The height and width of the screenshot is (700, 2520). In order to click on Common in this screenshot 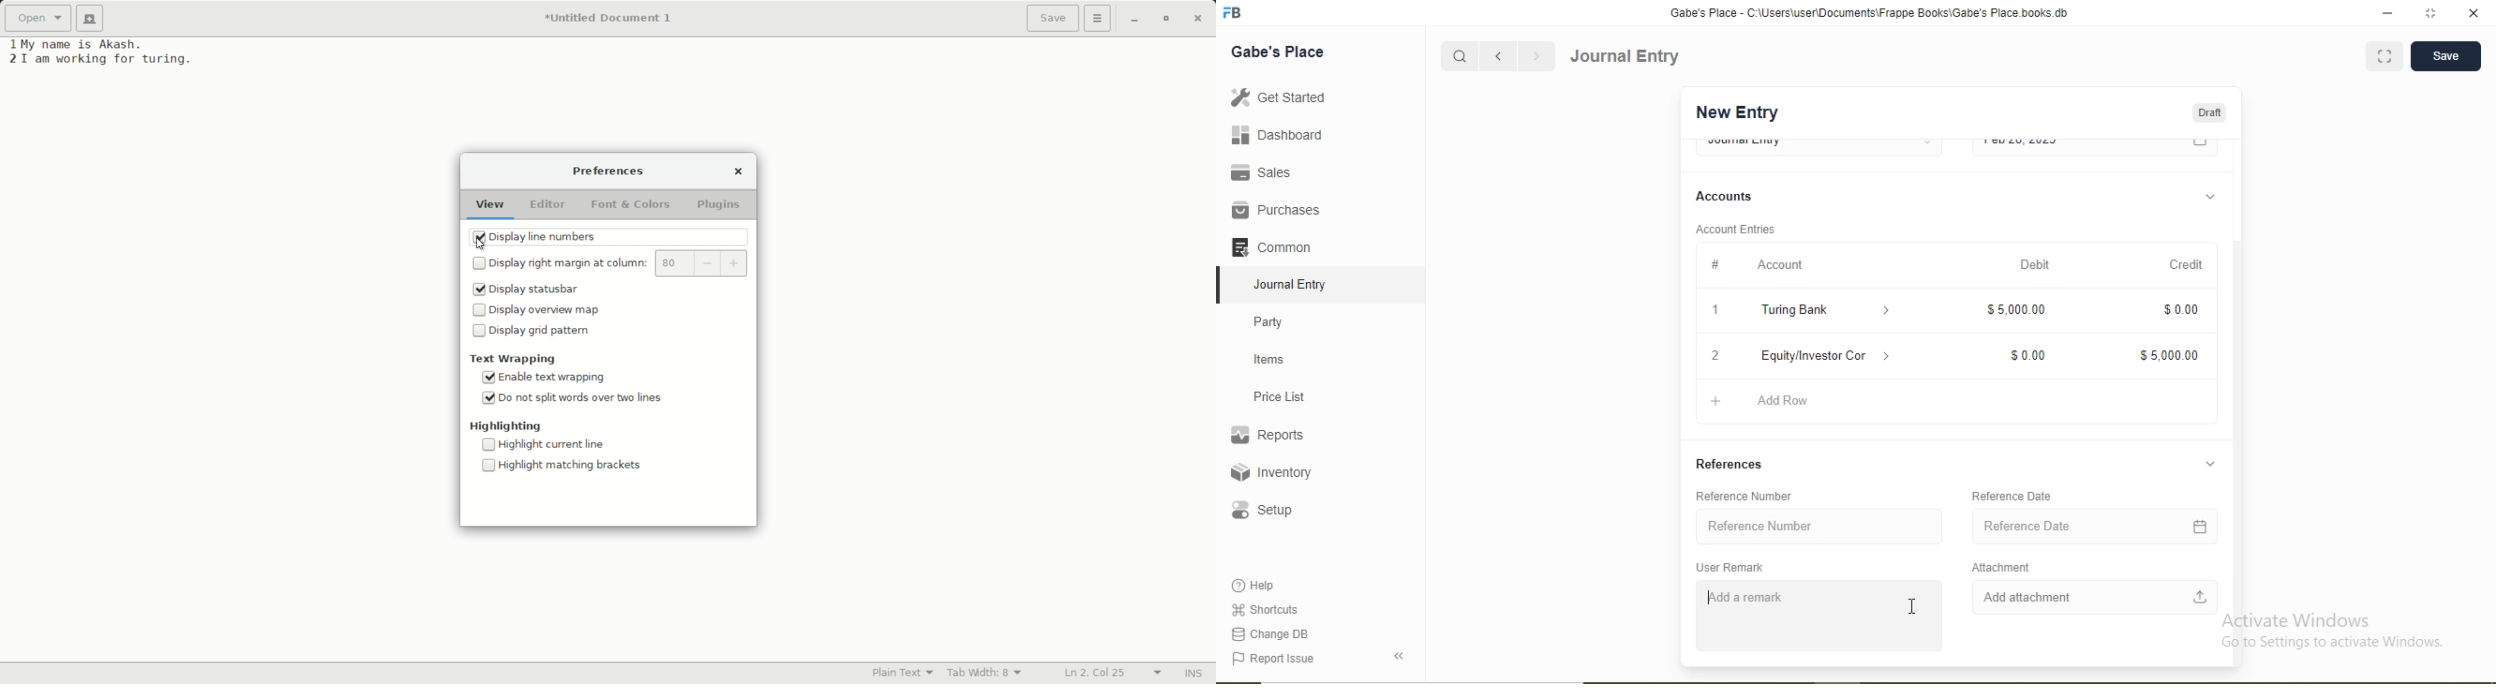, I will do `click(1270, 246)`.